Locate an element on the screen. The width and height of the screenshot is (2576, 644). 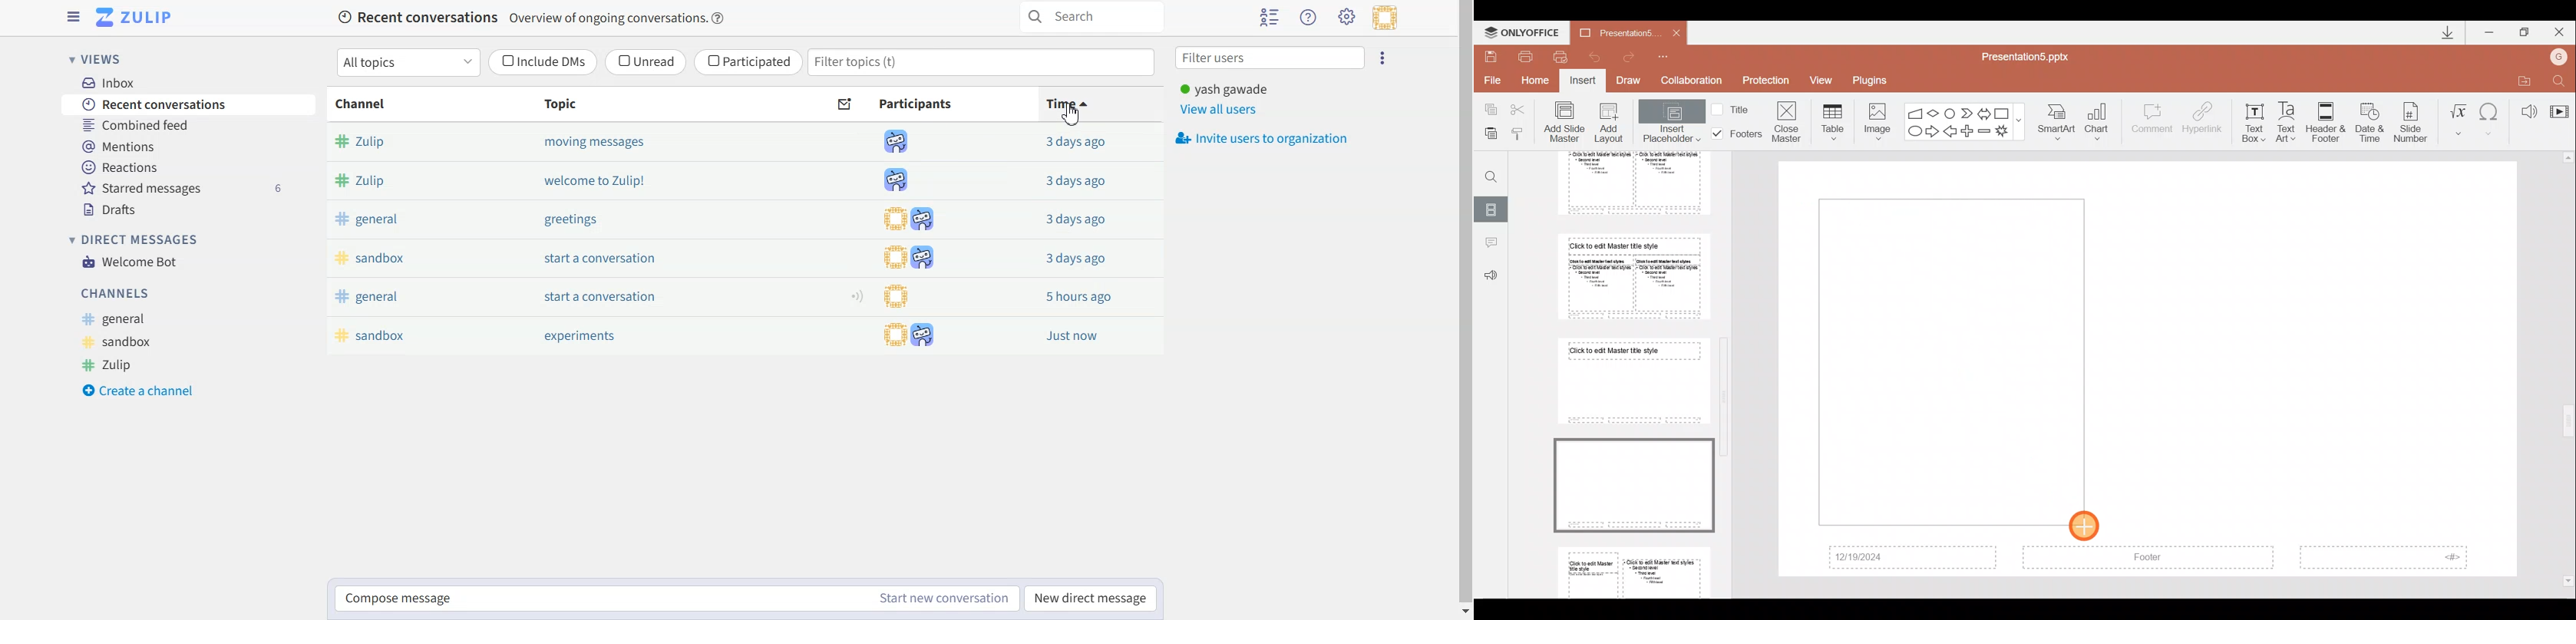
Home is located at coordinates (1537, 83).